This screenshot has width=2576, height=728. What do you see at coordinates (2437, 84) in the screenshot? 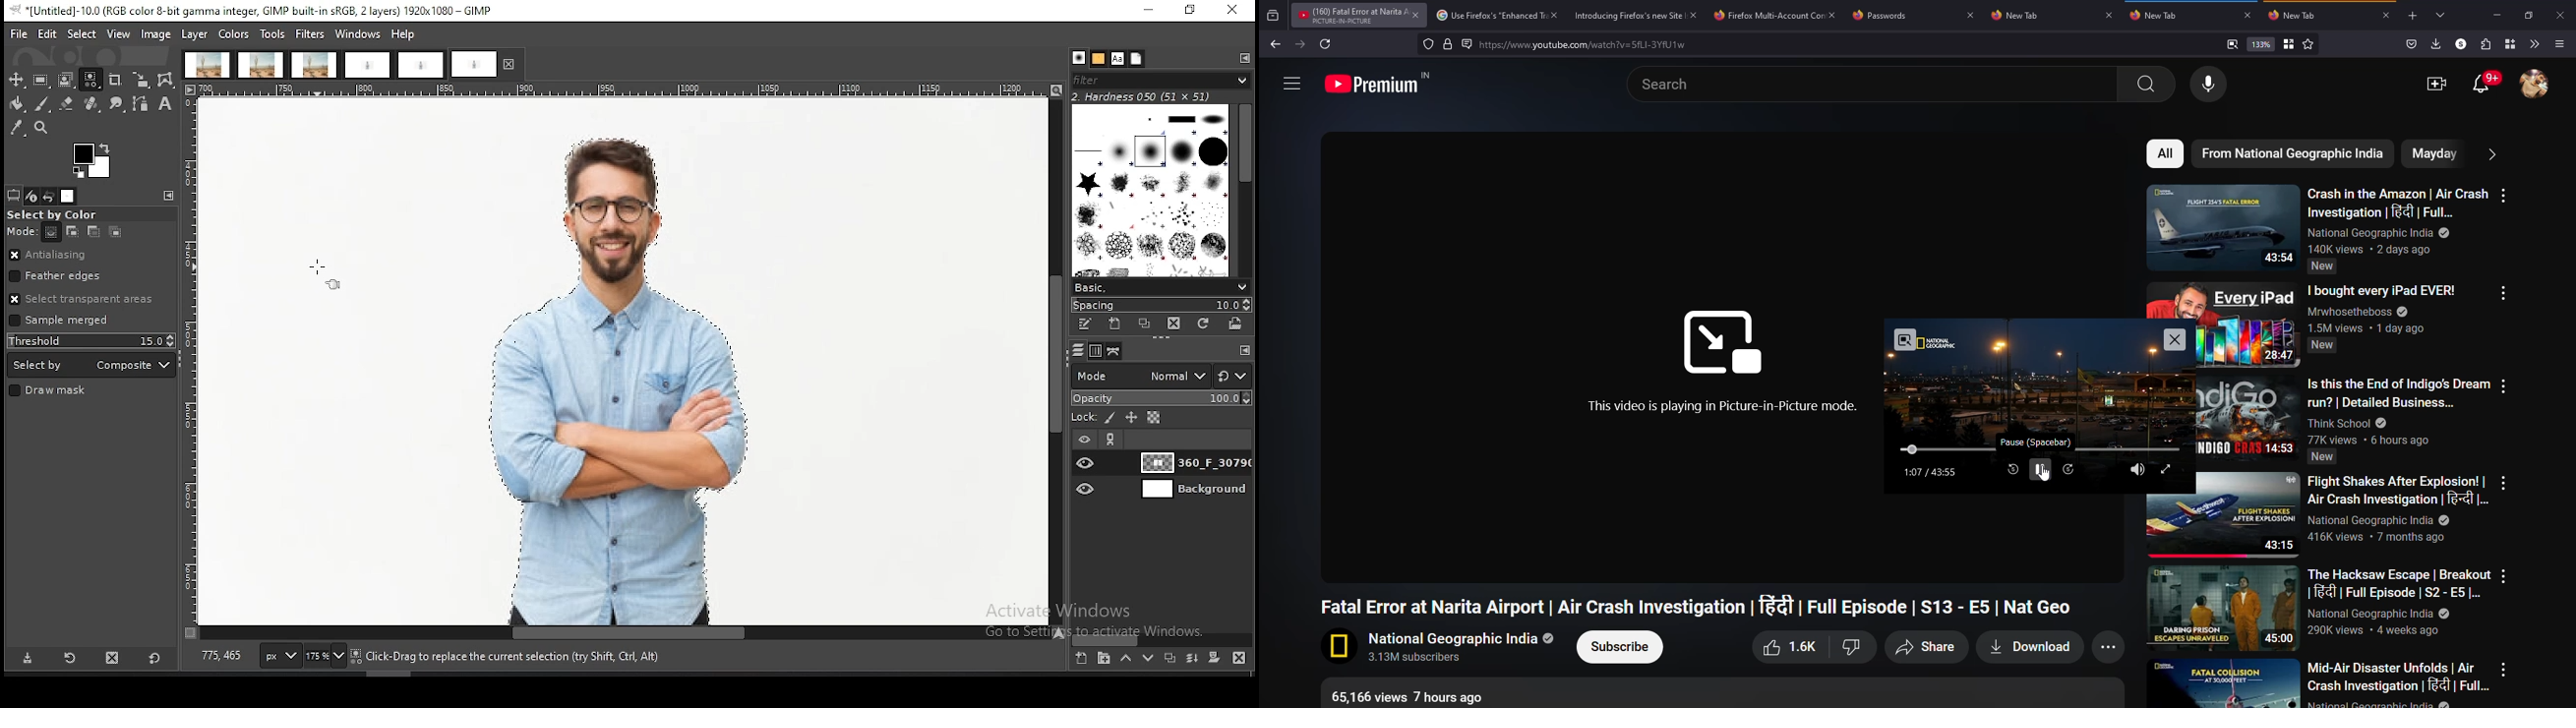
I see `video` at bounding box center [2437, 84].